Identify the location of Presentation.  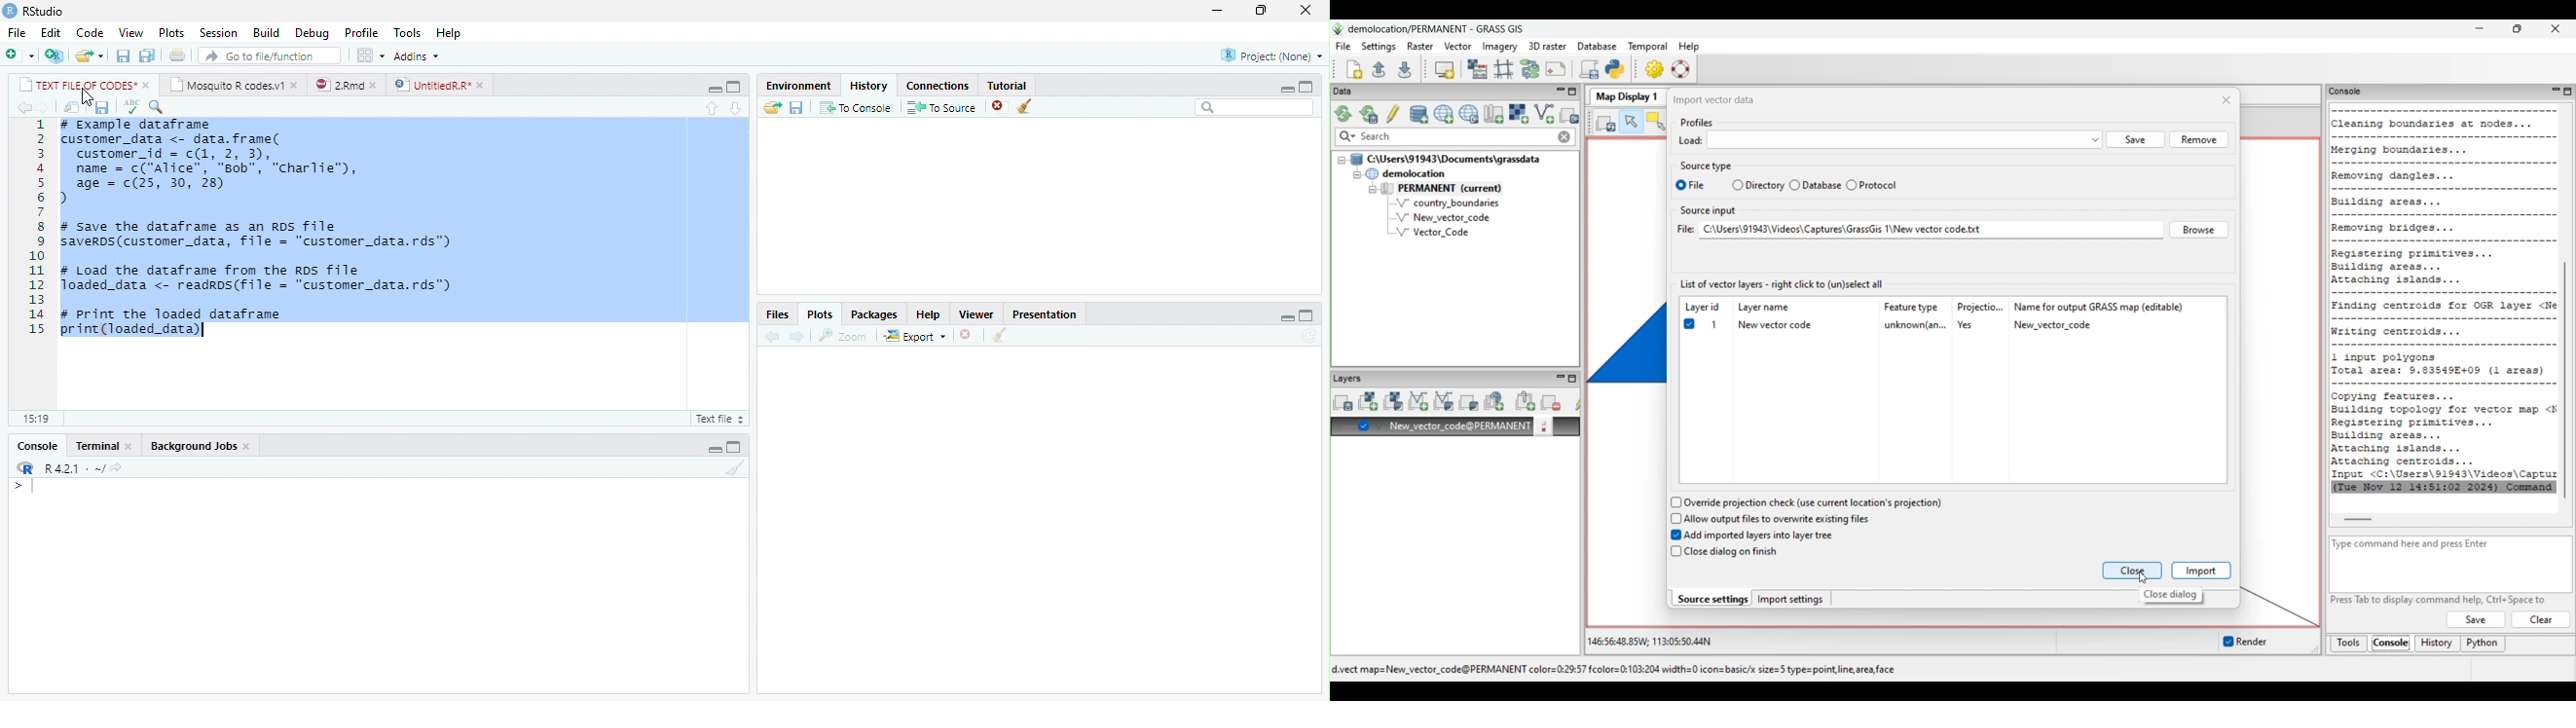
(1044, 314).